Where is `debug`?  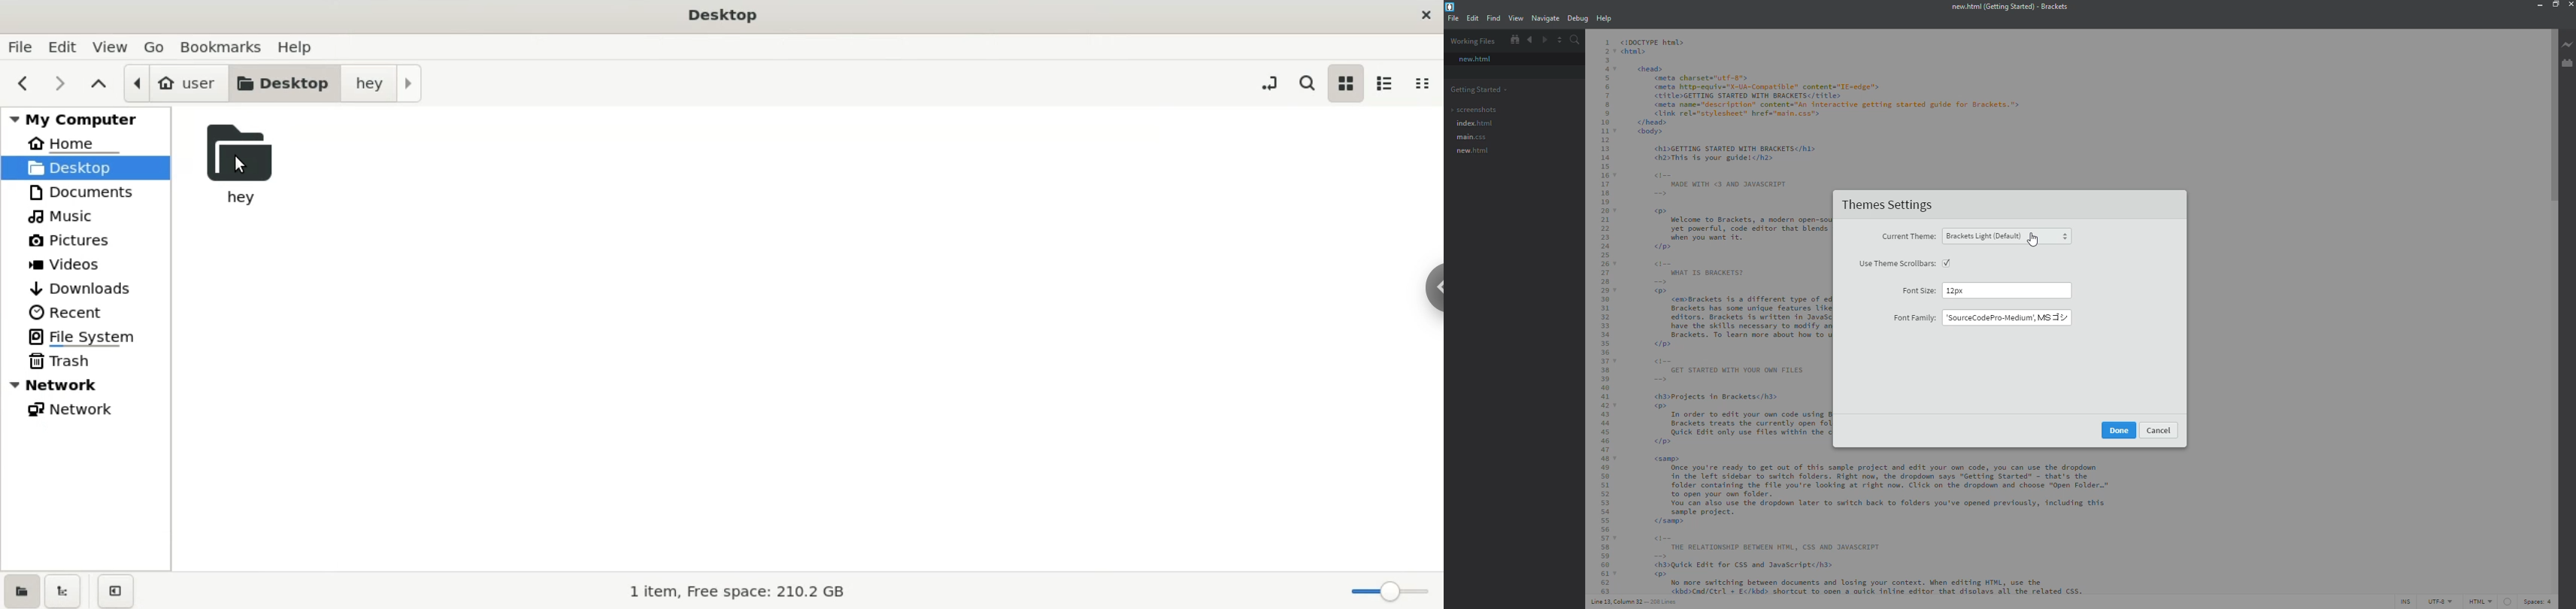 debug is located at coordinates (1576, 19).